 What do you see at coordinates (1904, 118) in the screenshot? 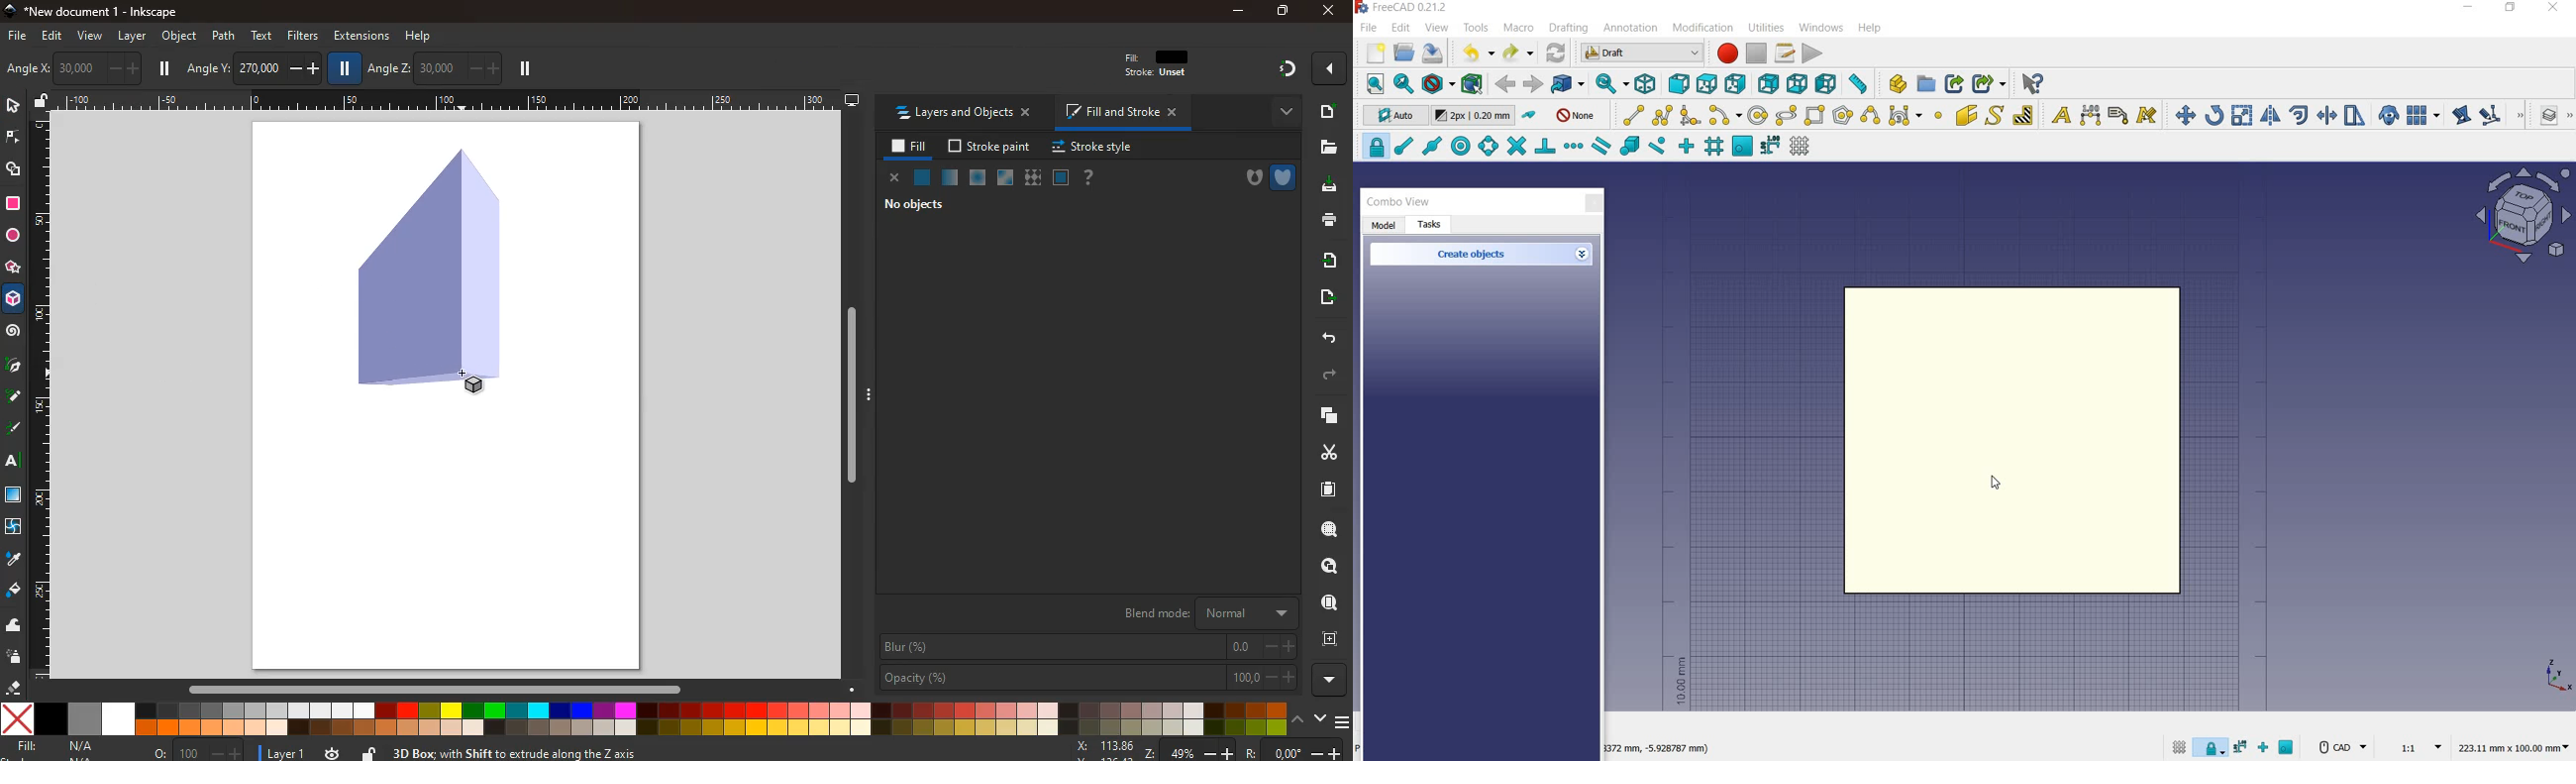
I see `Bezier tool` at bounding box center [1904, 118].